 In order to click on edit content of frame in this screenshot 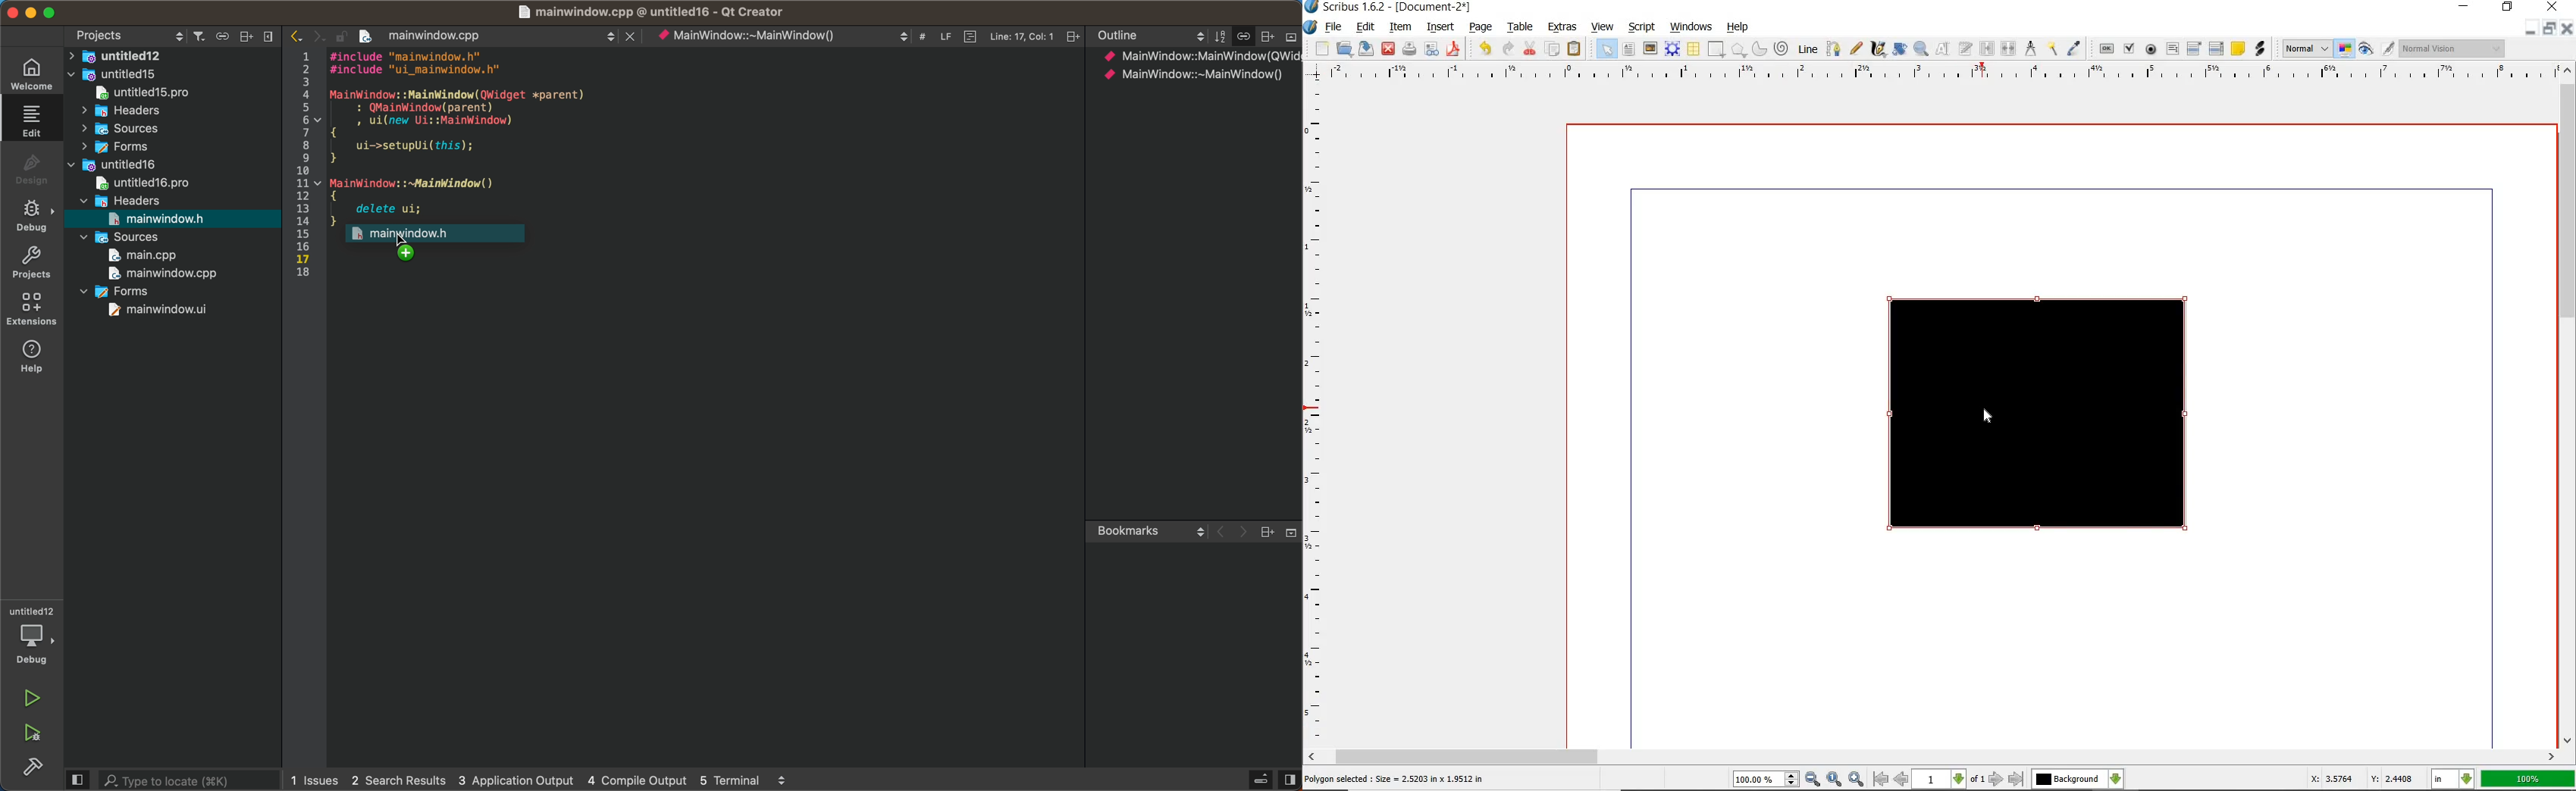, I will do `click(1941, 49)`.